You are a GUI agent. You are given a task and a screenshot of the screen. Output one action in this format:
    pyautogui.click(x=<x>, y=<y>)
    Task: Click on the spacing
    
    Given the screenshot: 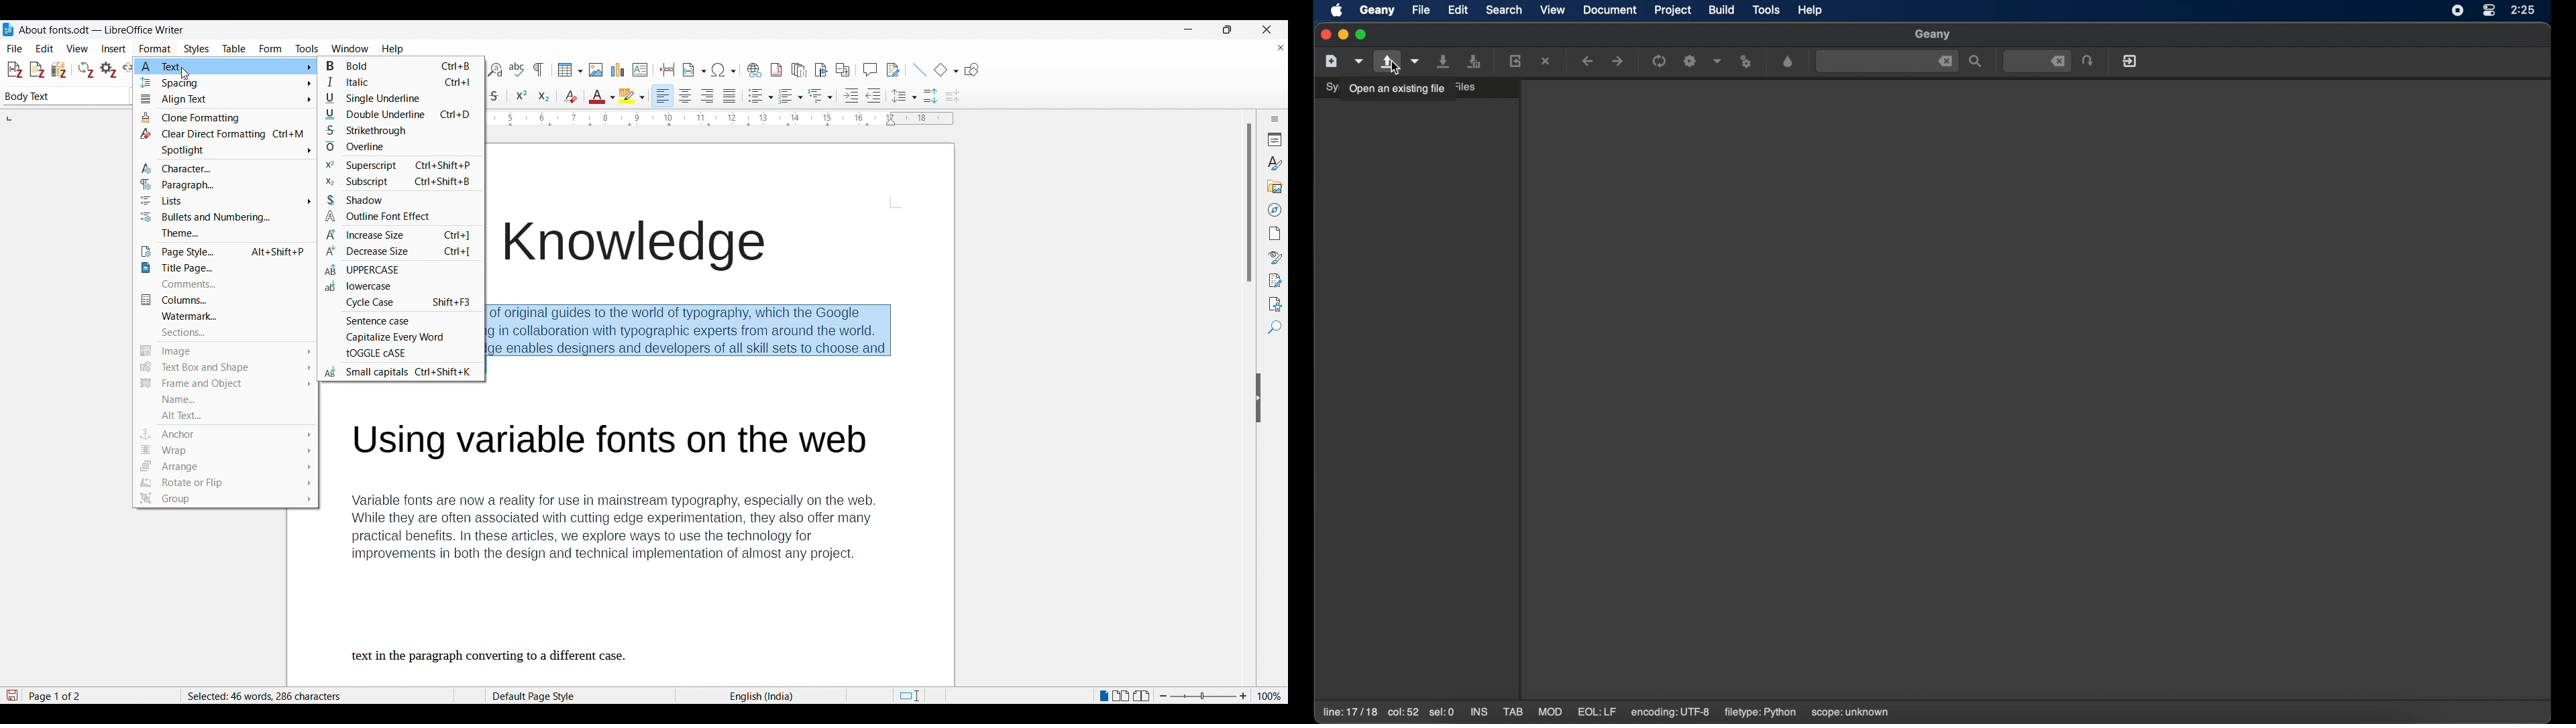 What is the action you would take?
    pyautogui.click(x=223, y=84)
    